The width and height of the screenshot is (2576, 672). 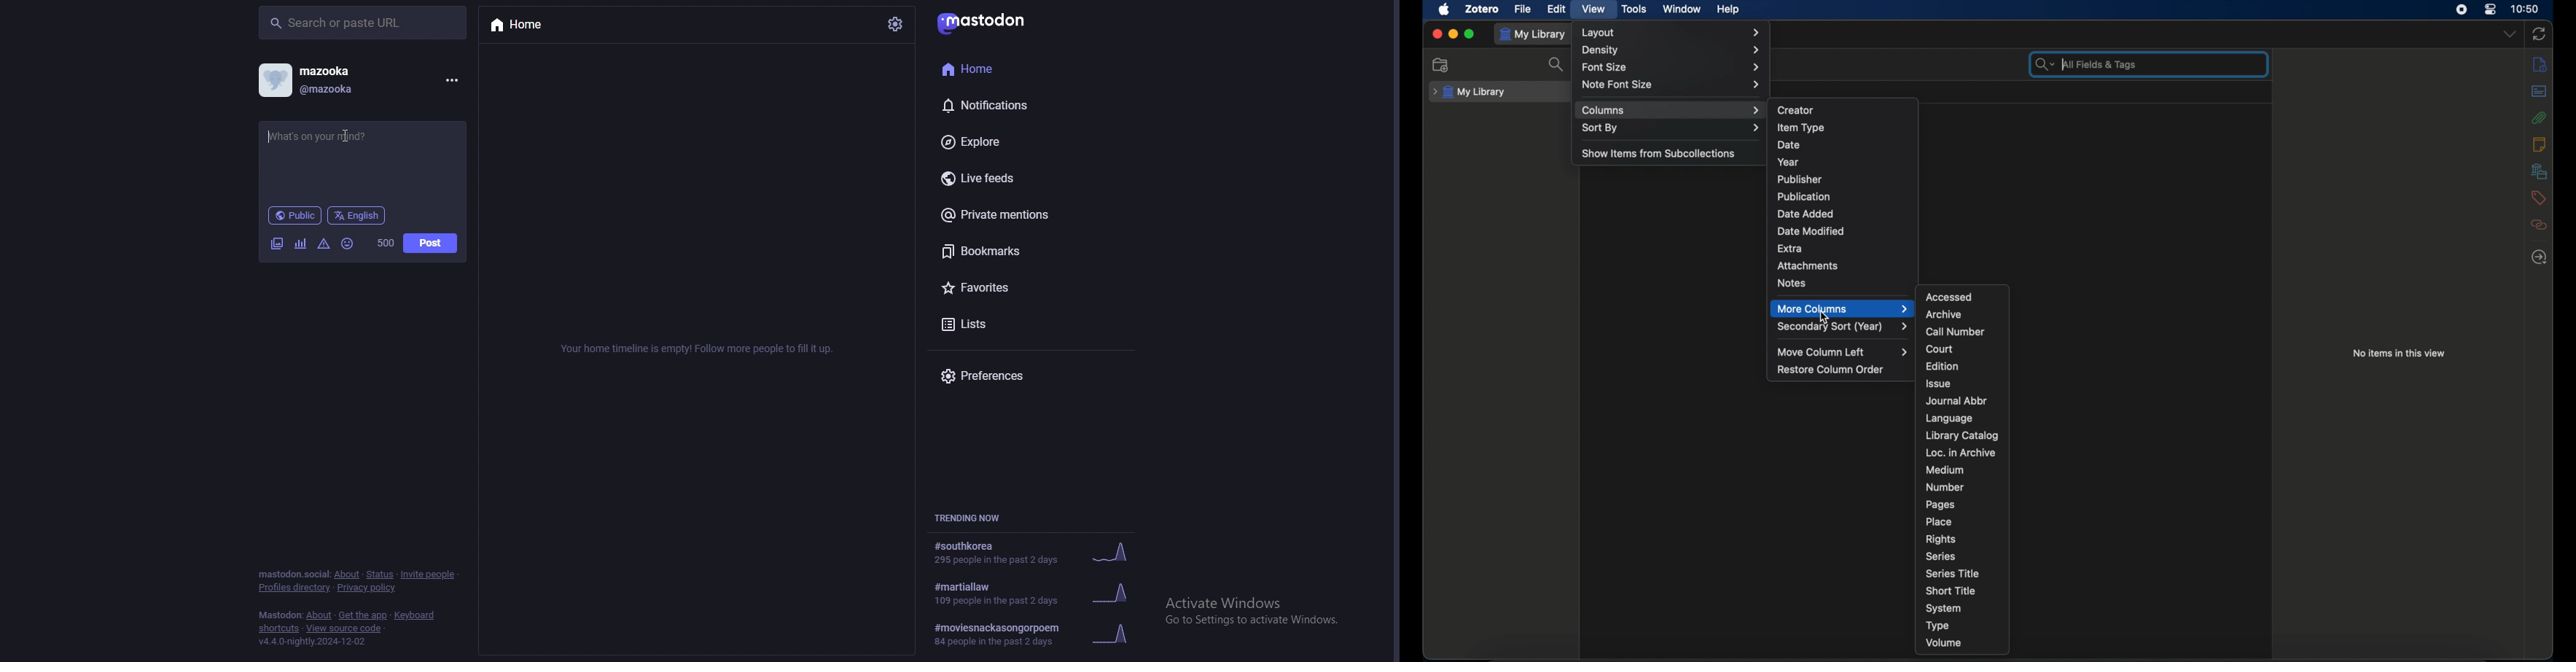 I want to click on mastodon social, so click(x=292, y=574).